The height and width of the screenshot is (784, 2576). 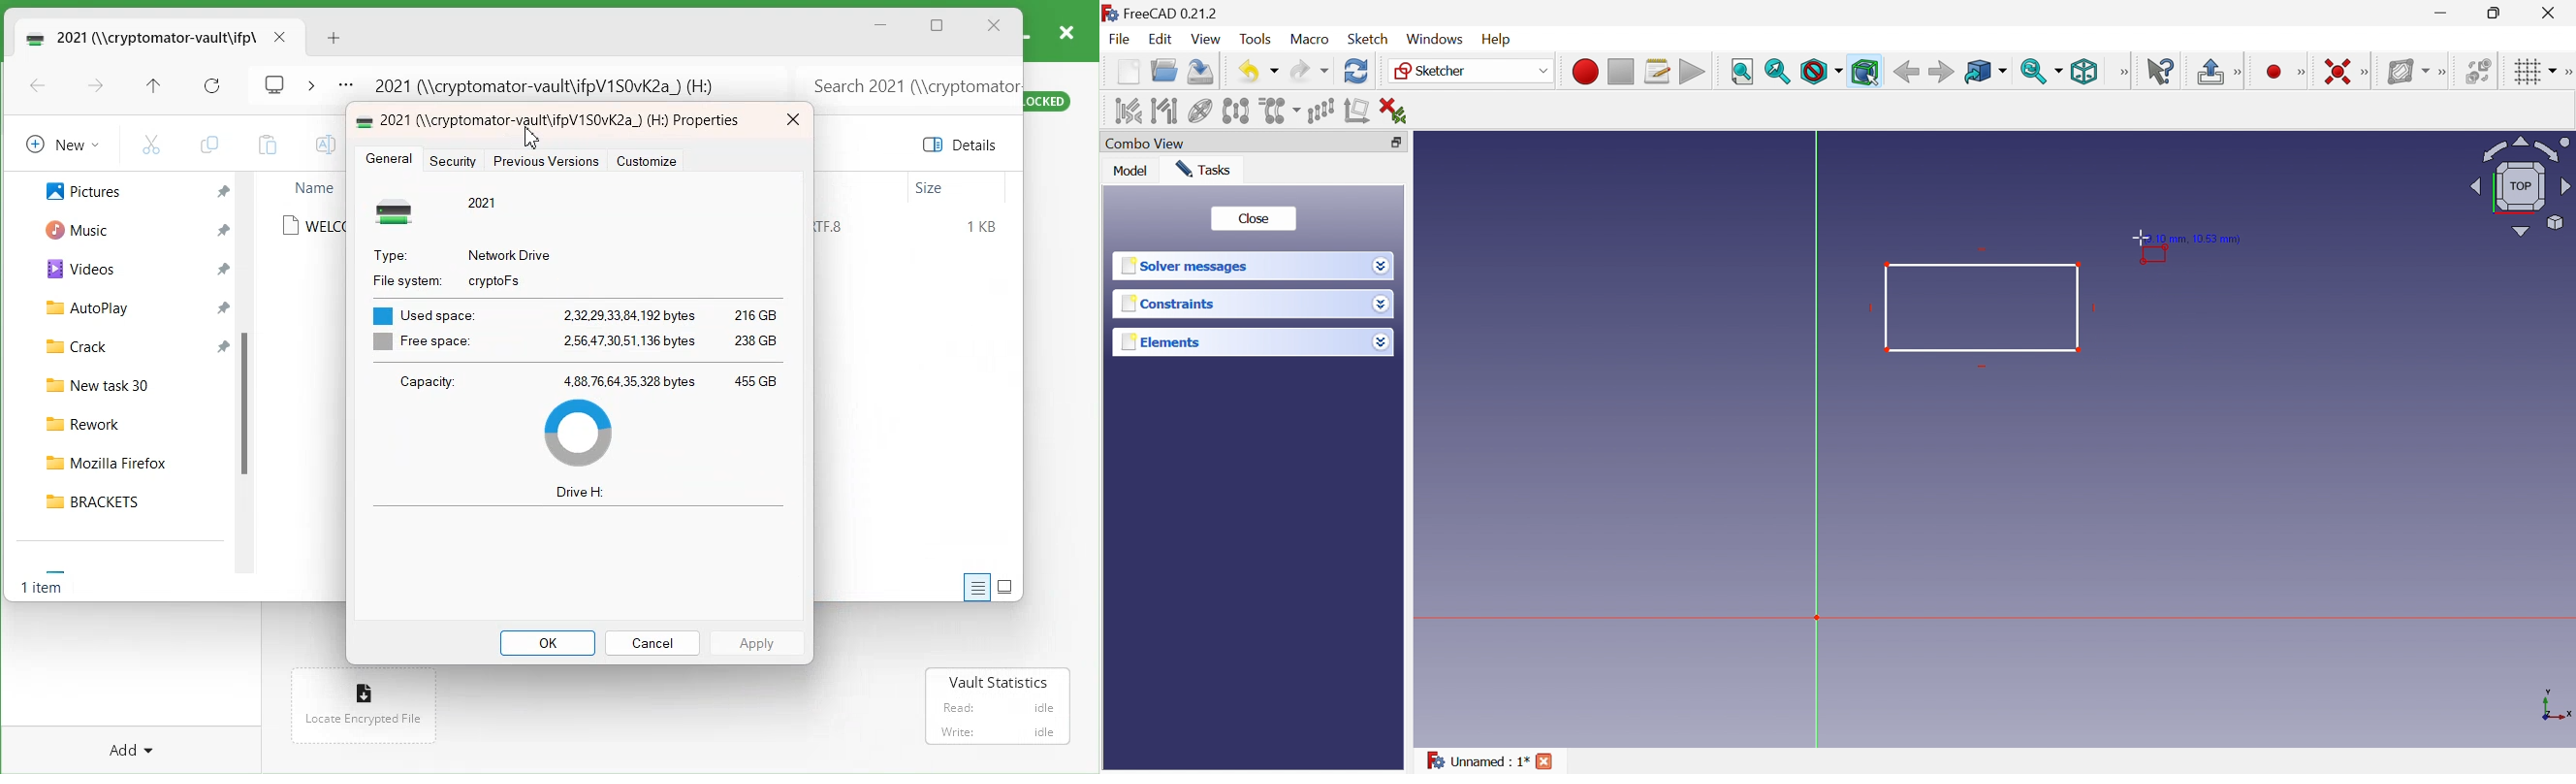 What do you see at coordinates (1357, 112) in the screenshot?
I see `Remove axes alignment` at bounding box center [1357, 112].